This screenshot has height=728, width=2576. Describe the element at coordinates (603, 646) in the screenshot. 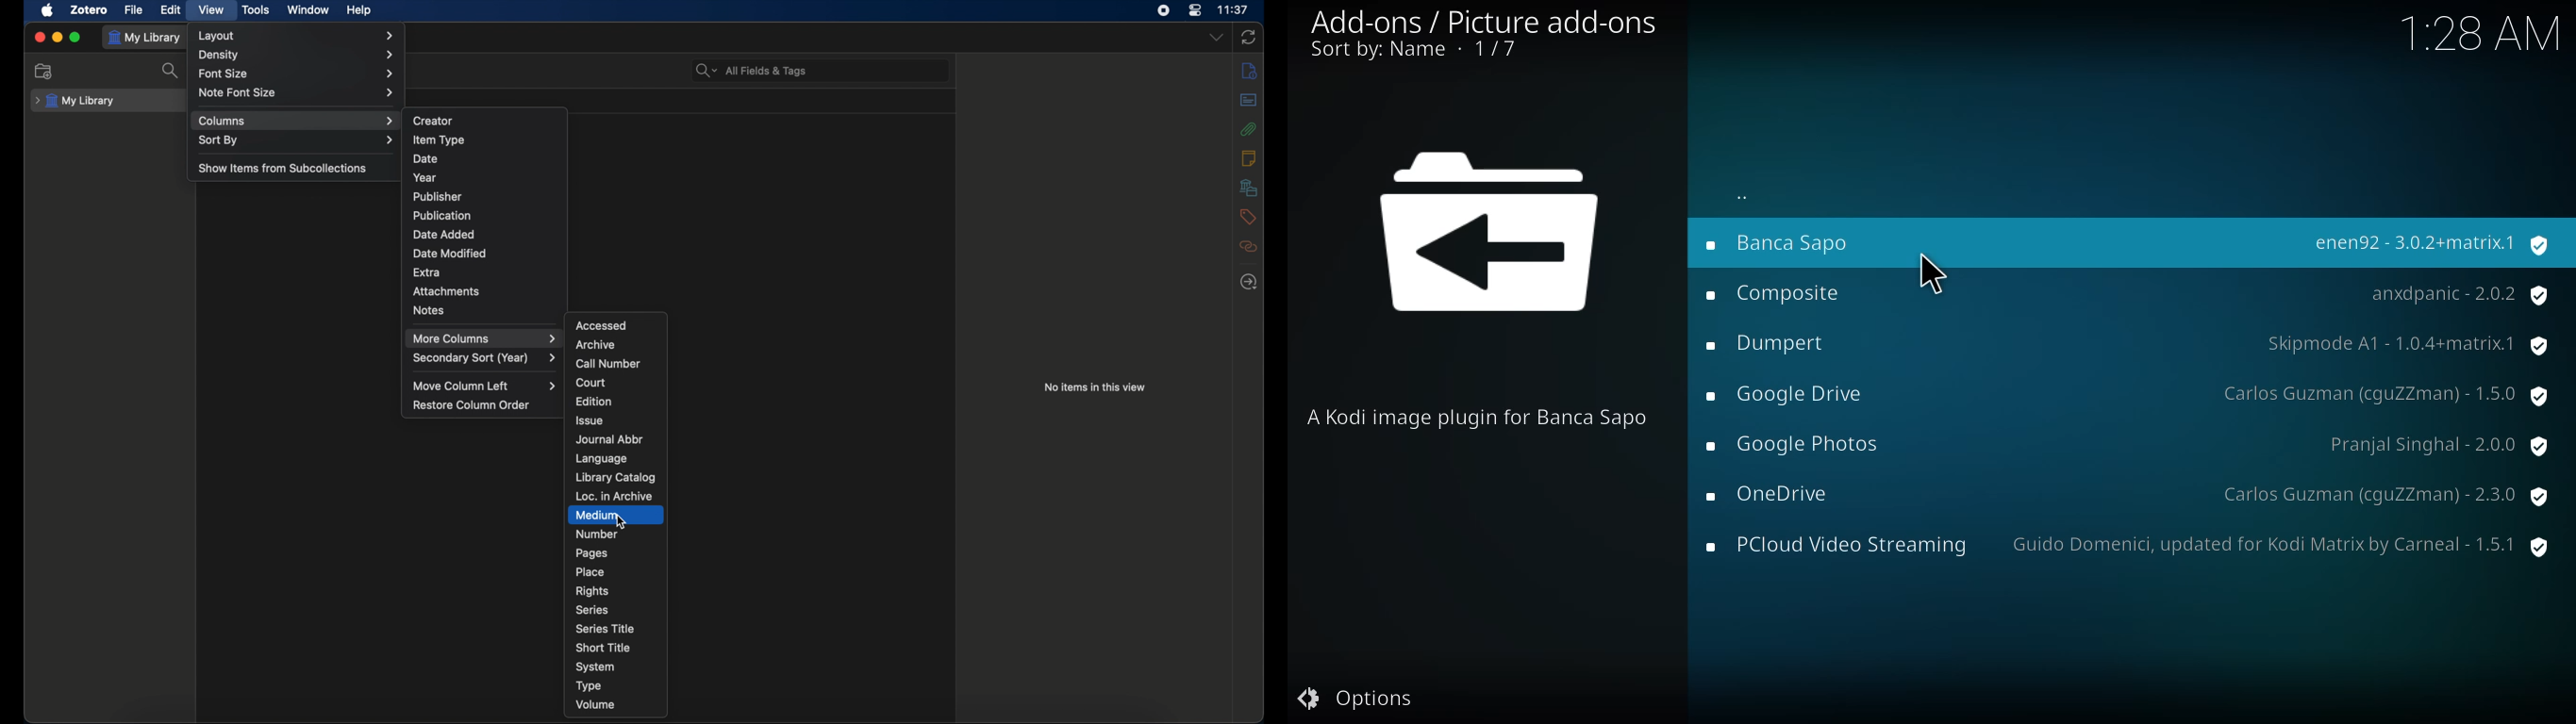

I see `short title` at that location.